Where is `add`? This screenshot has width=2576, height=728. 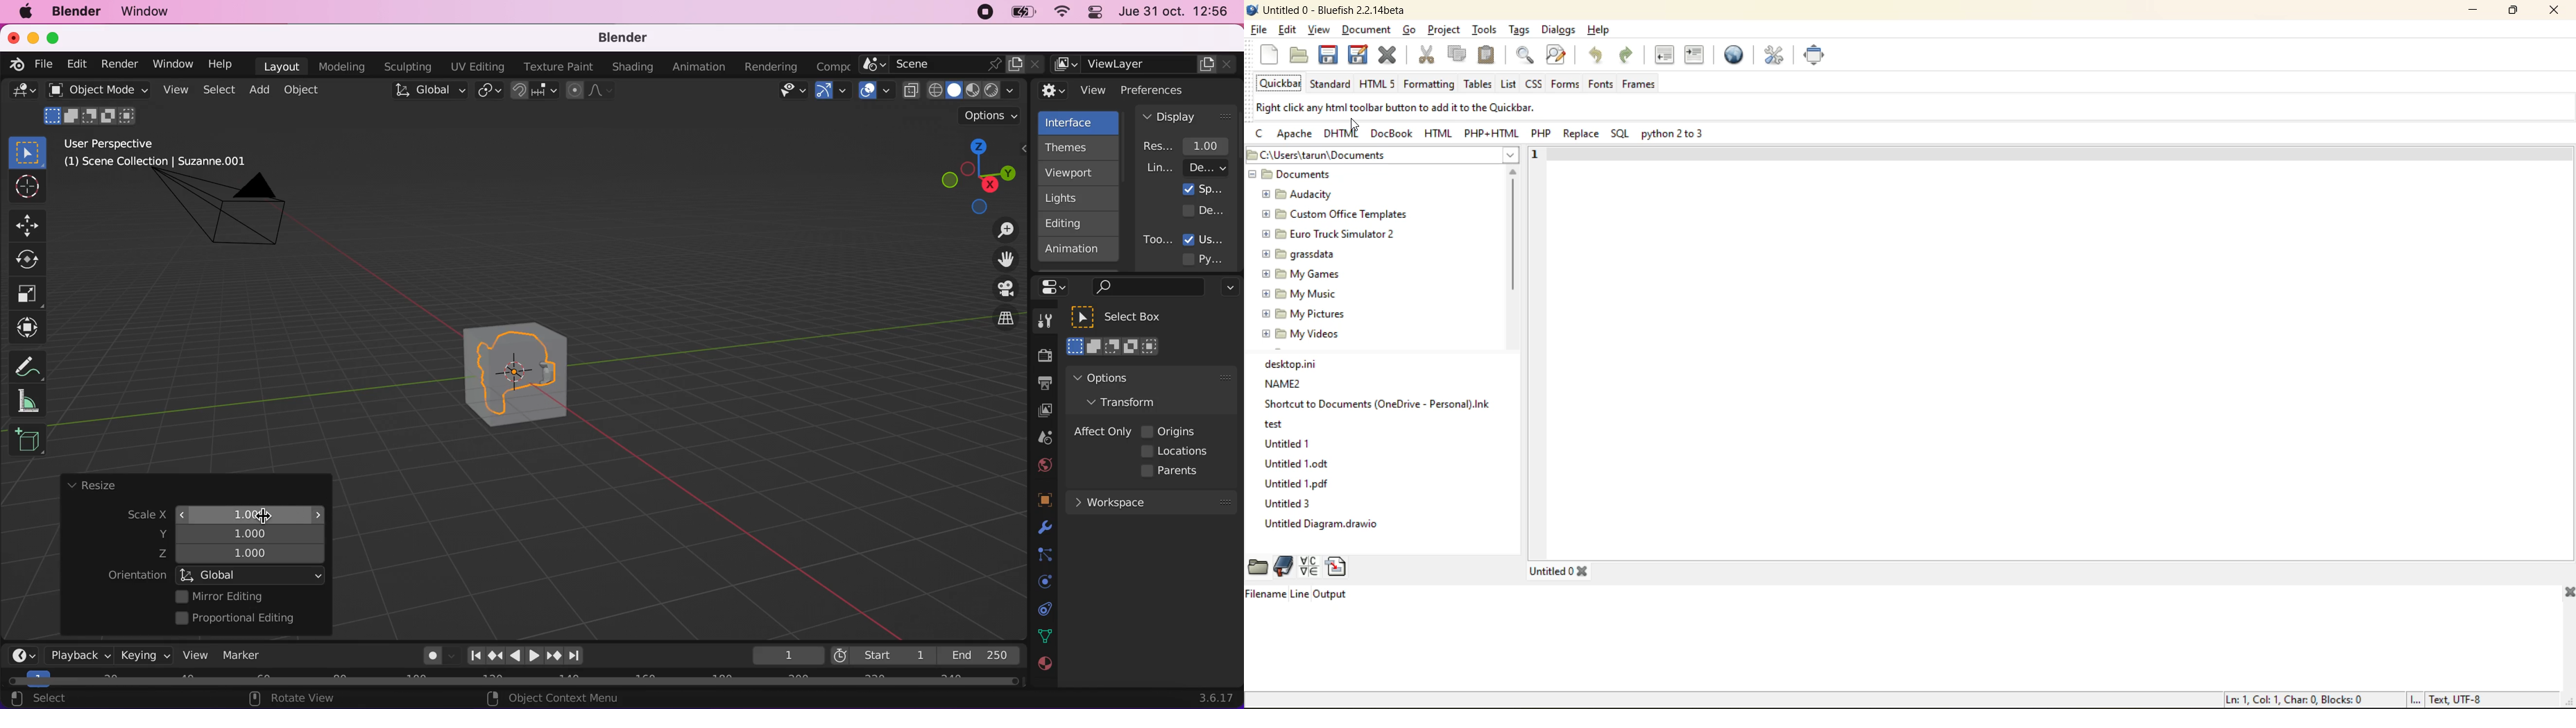
add is located at coordinates (258, 89).